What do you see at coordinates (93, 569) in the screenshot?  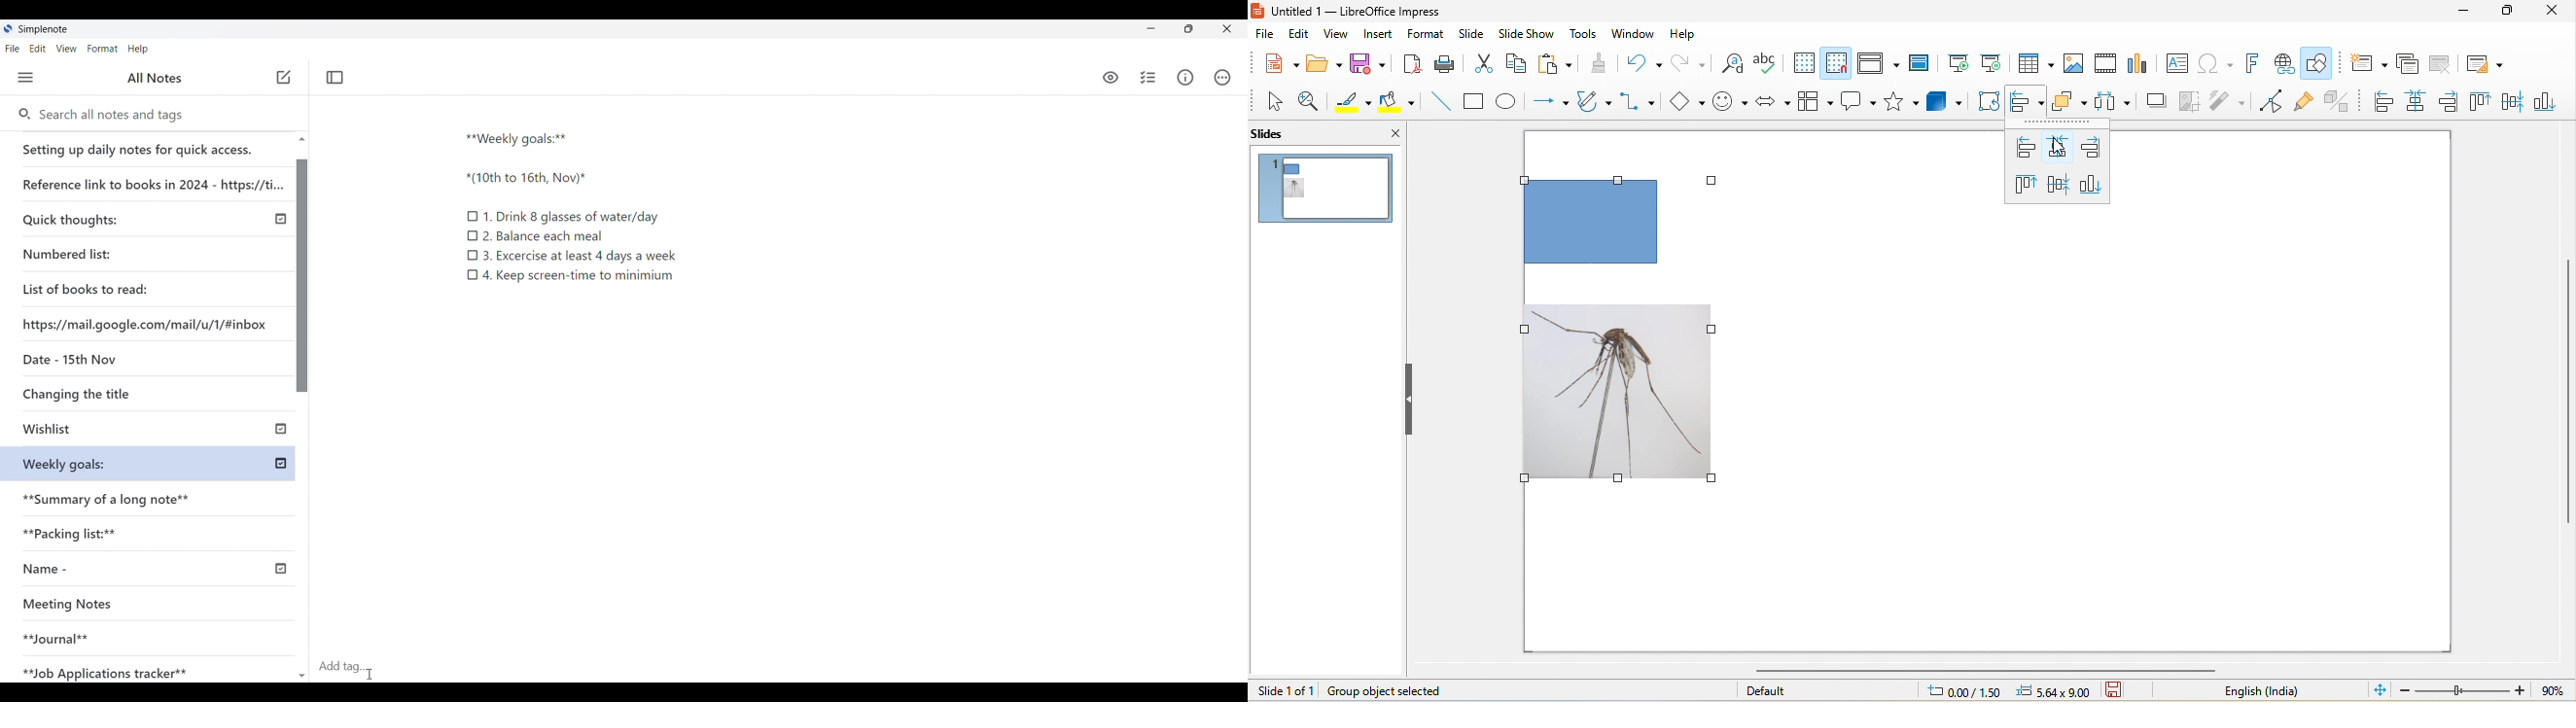 I see `Name` at bounding box center [93, 569].